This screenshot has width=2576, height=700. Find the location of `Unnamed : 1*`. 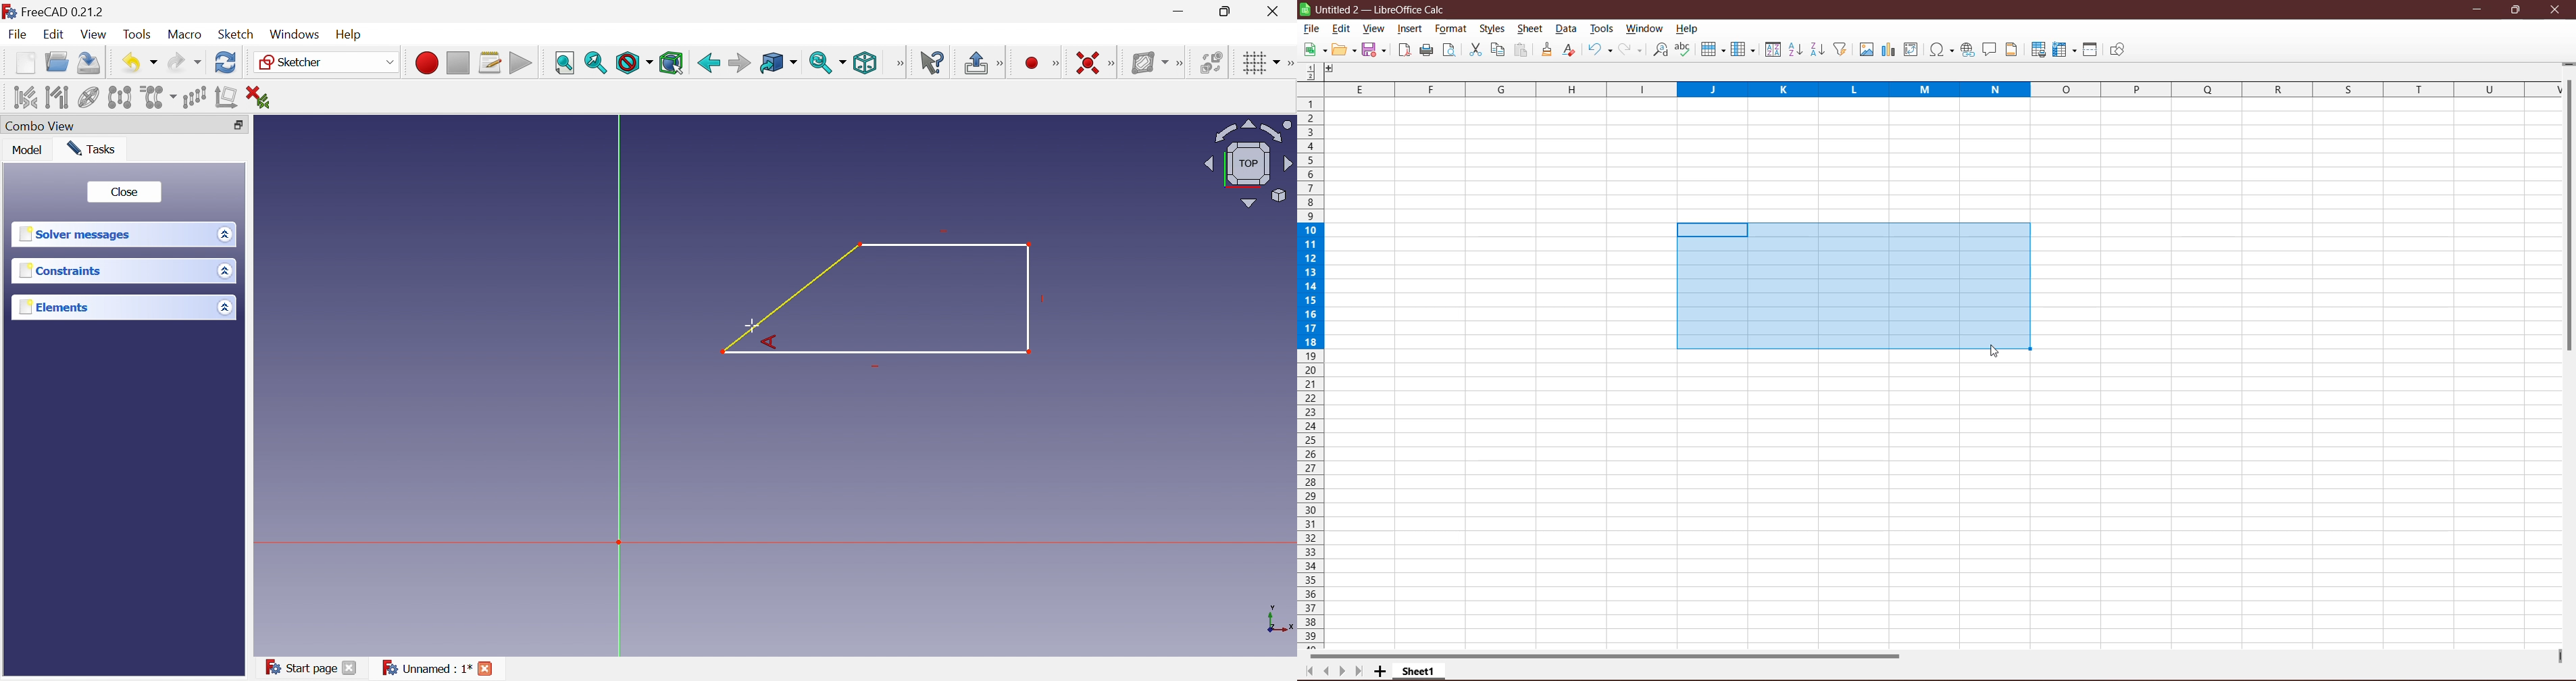

Unnamed : 1* is located at coordinates (426, 669).